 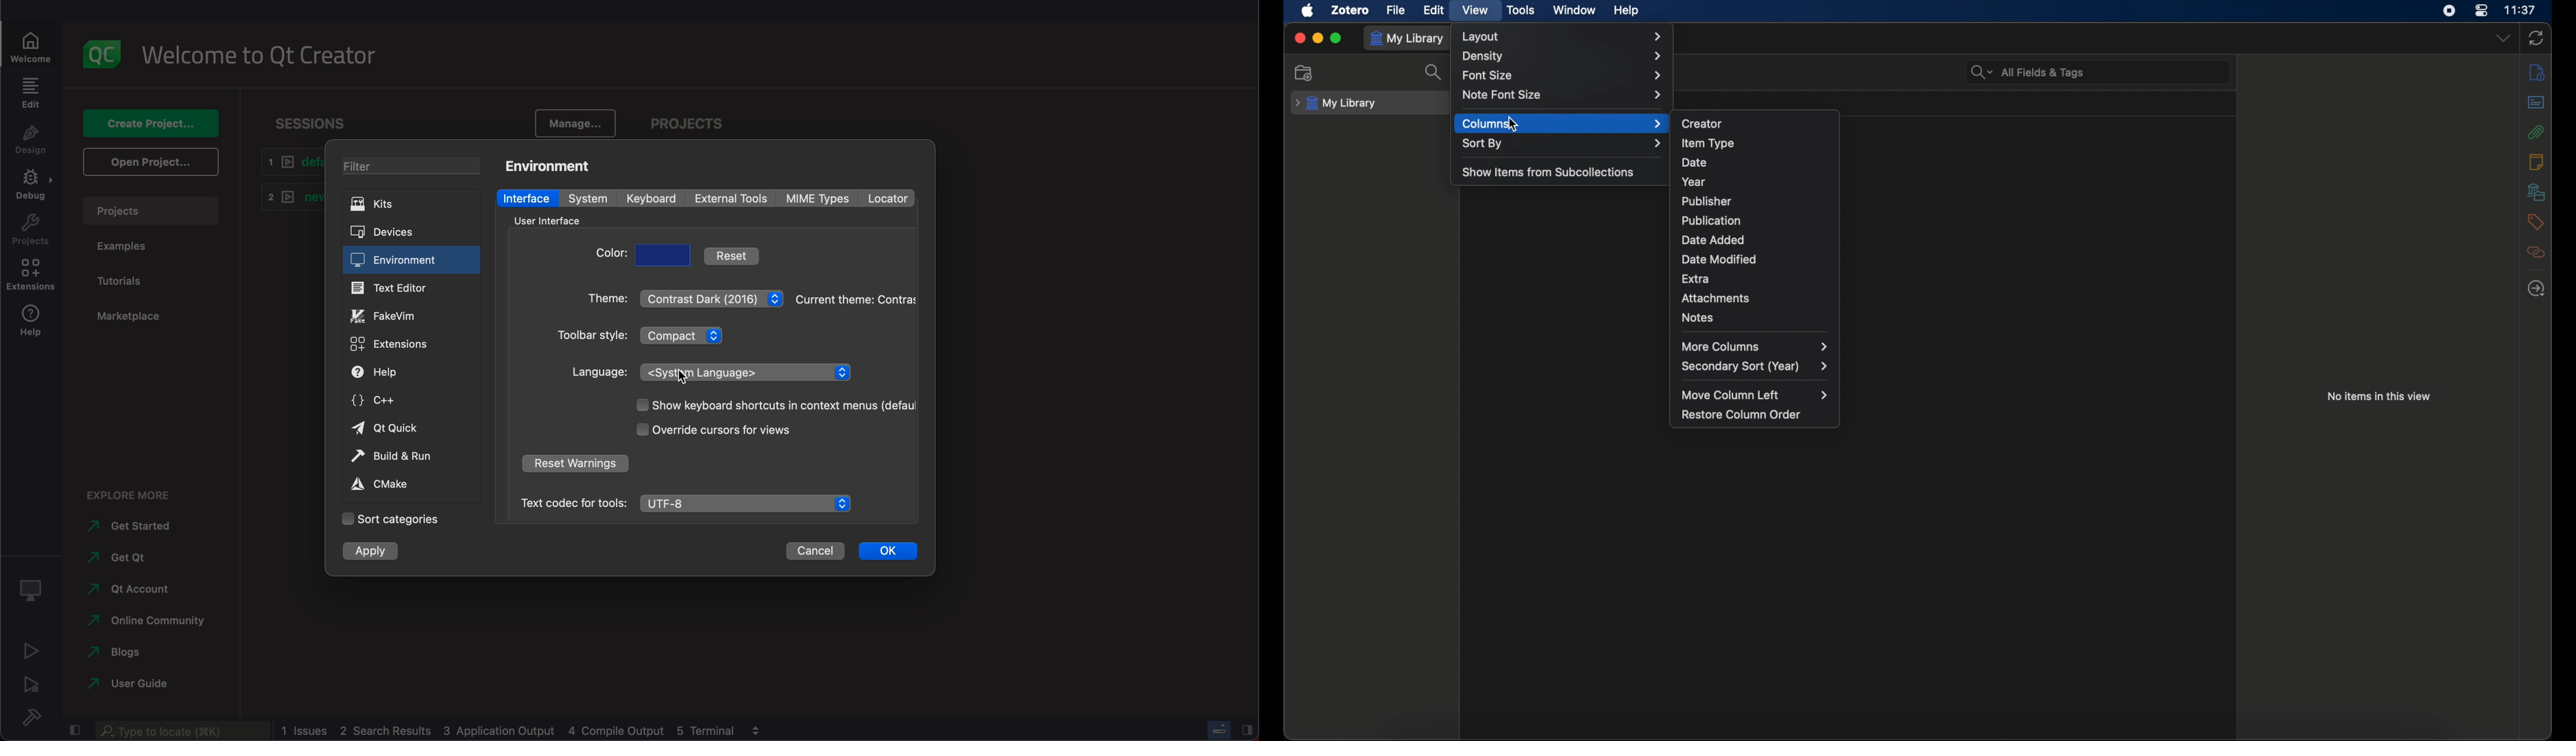 What do you see at coordinates (410, 429) in the screenshot?
I see `qt quick` at bounding box center [410, 429].